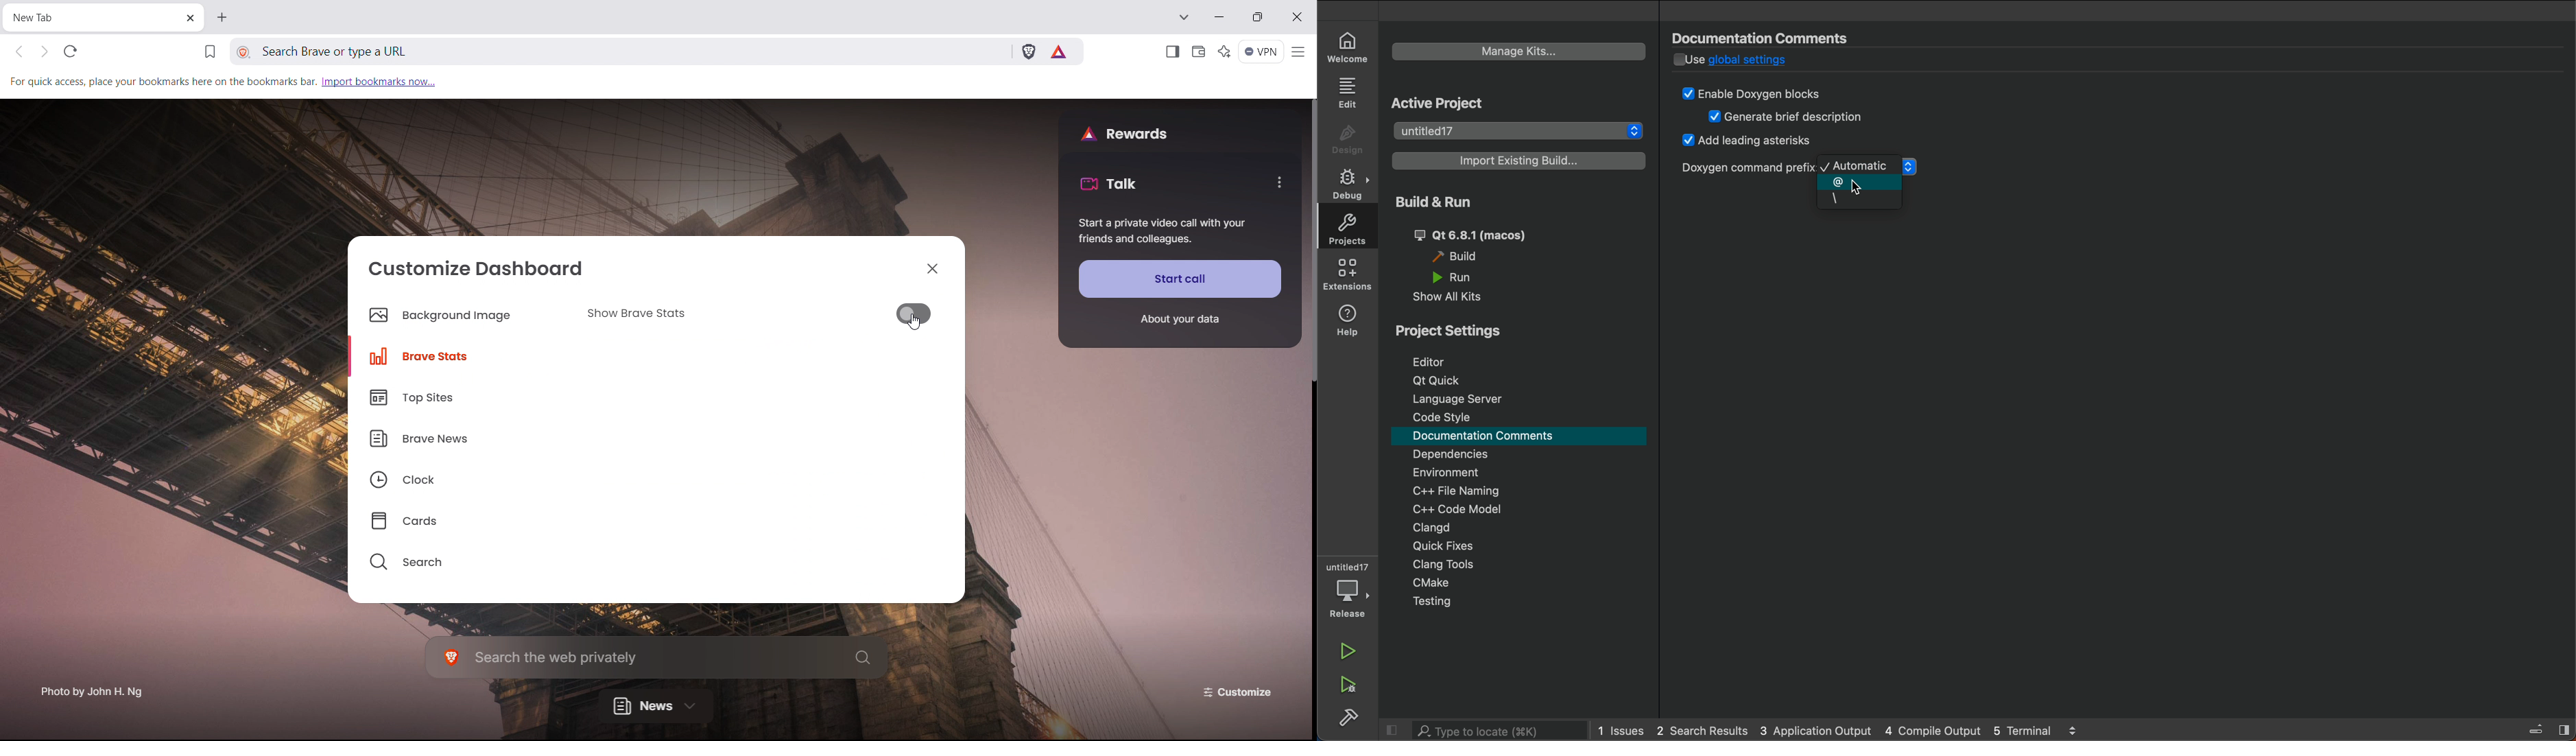 The image size is (2576, 756). What do you see at coordinates (1300, 52) in the screenshot?
I see `customize and control` at bounding box center [1300, 52].